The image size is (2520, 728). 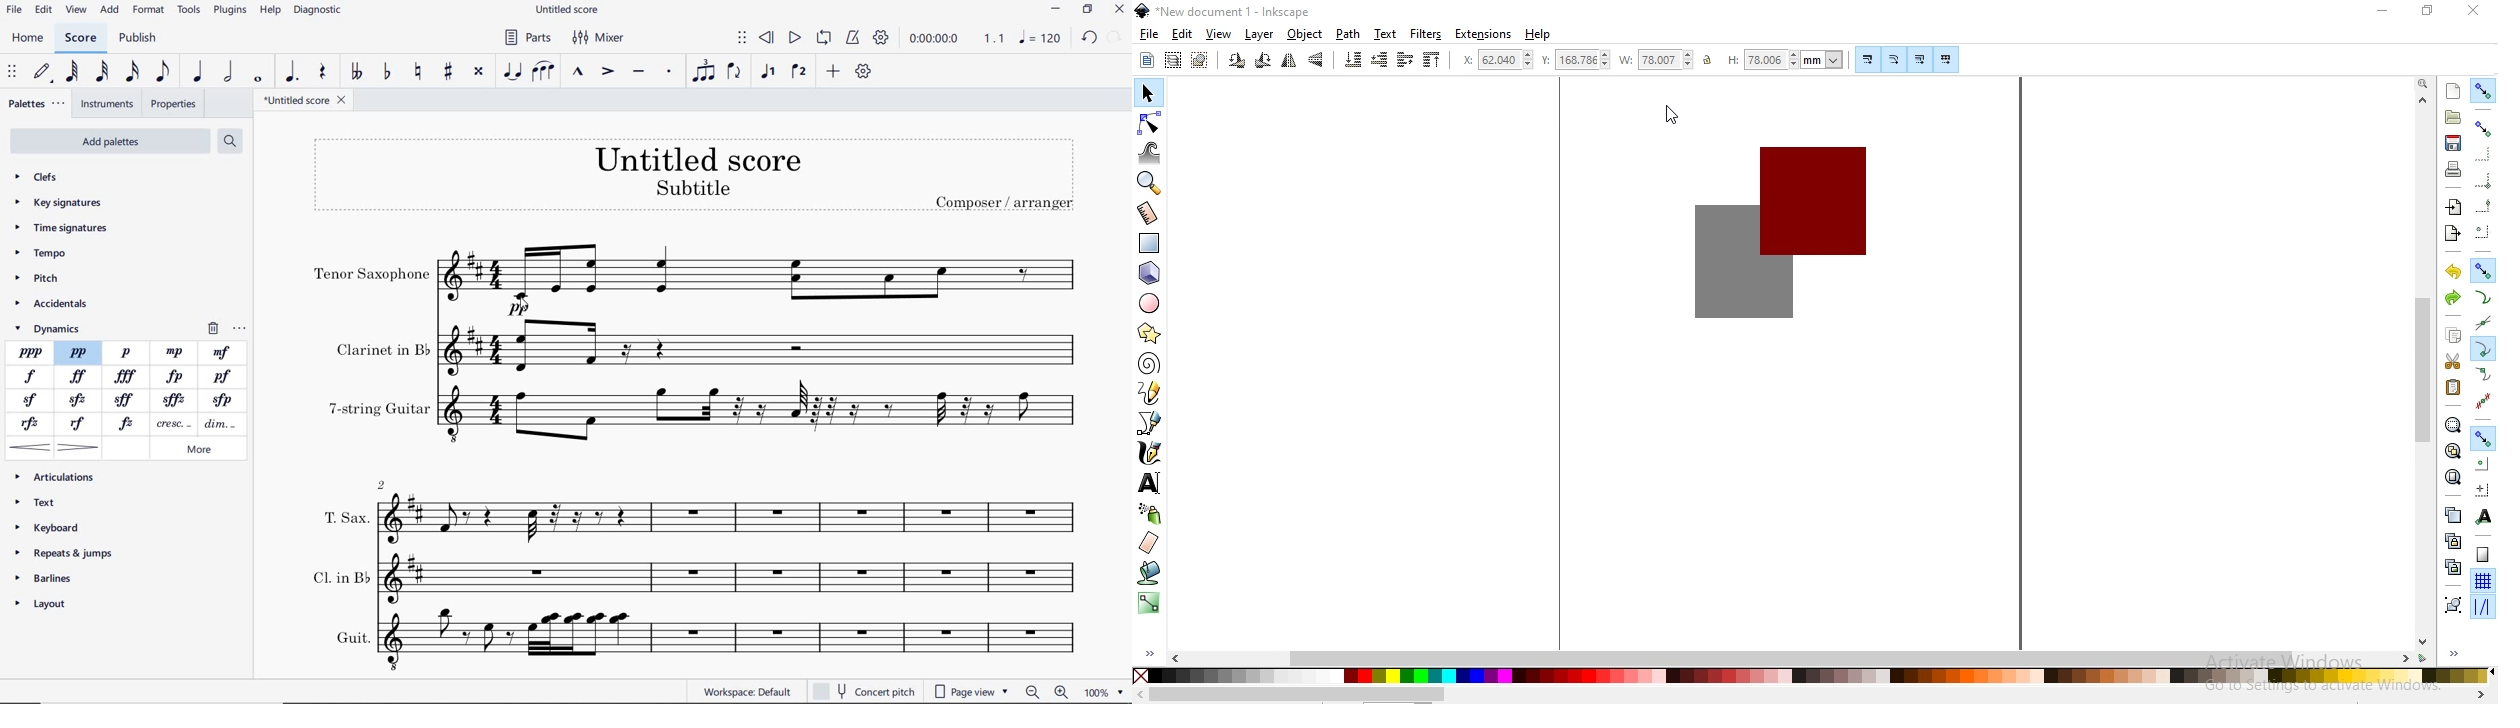 I want to click on create a document with default background, so click(x=2453, y=91).